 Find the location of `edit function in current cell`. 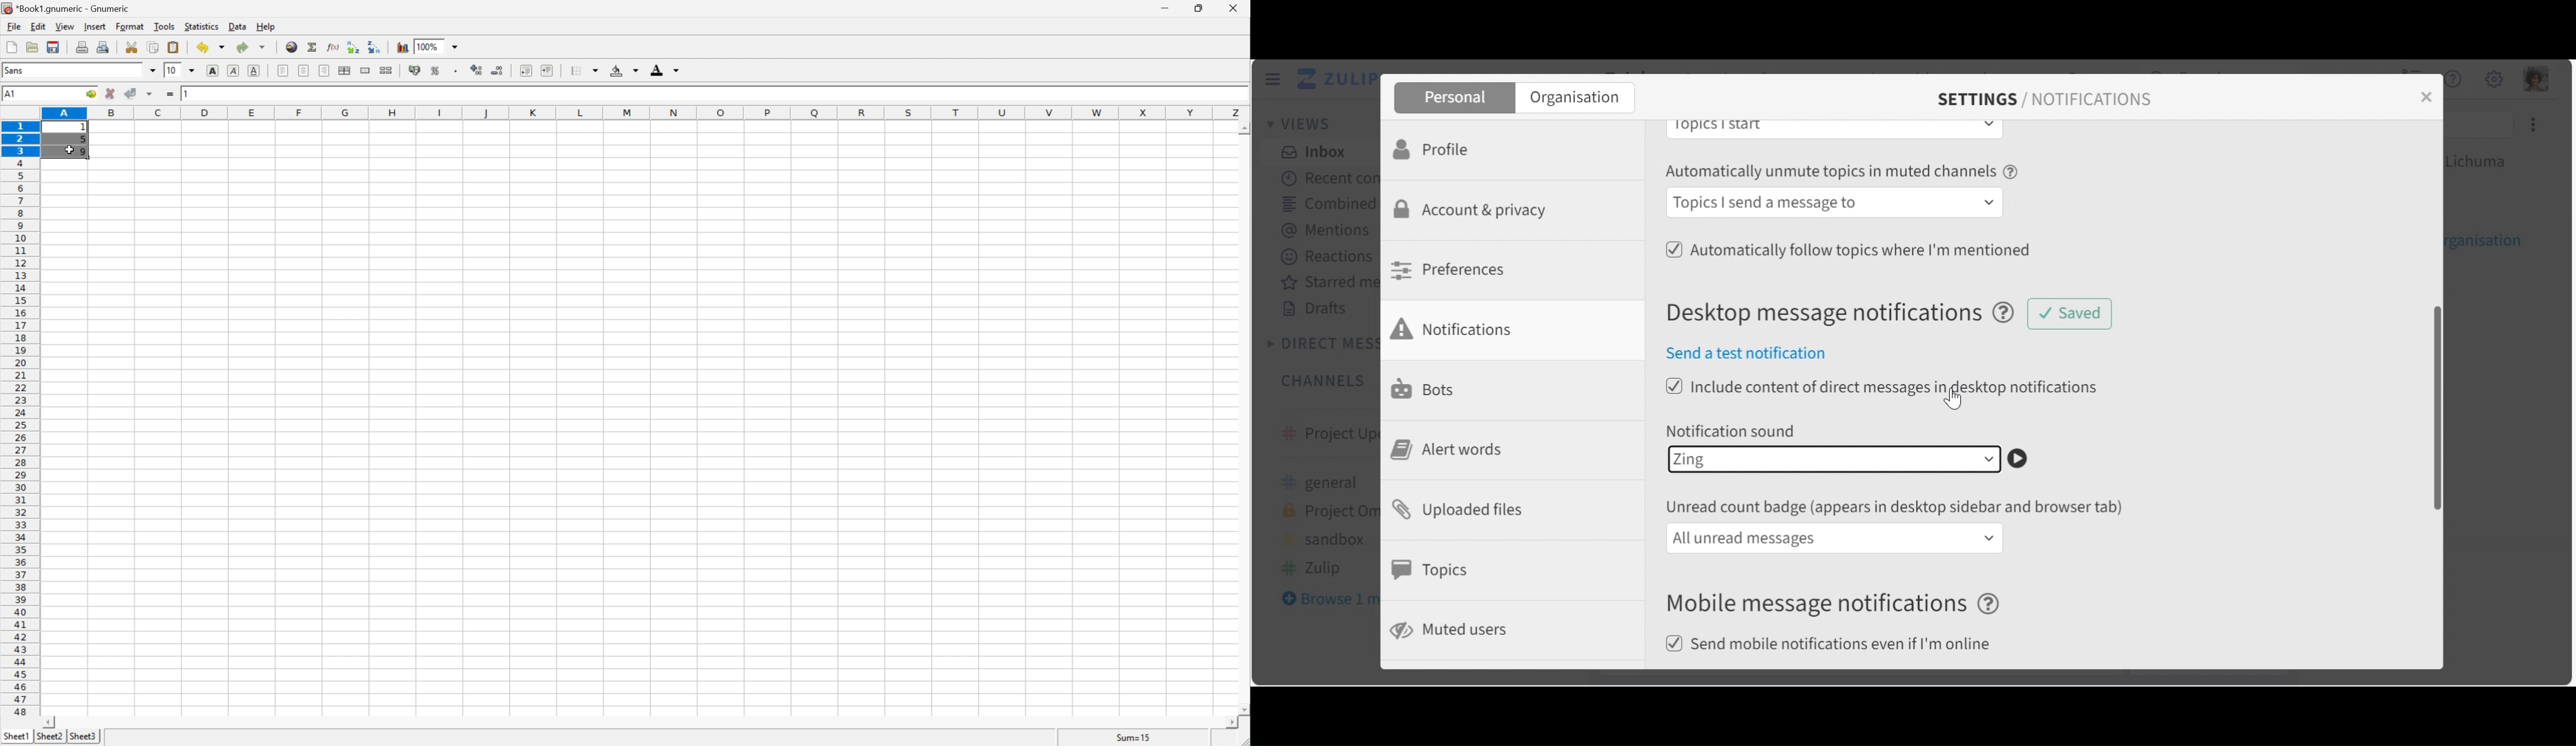

edit function in current cell is located at coordinates (334, 46).